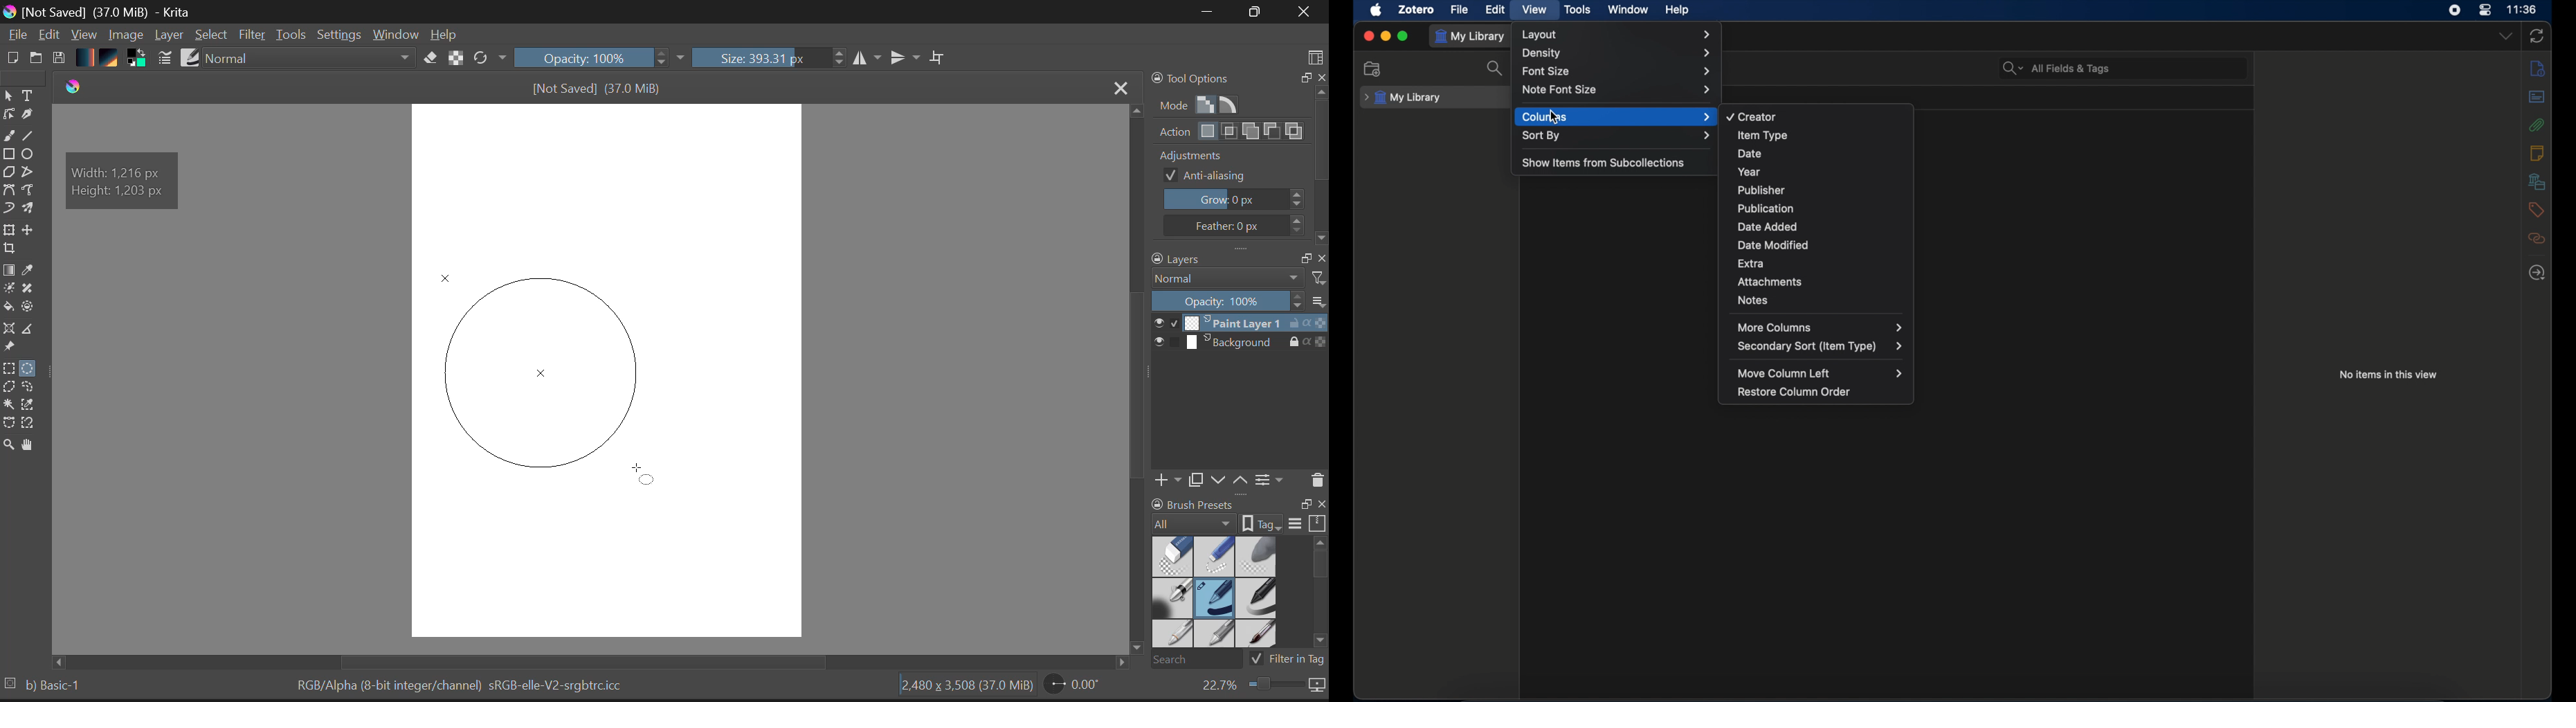 This screenshot has width=2576, height=728. I want to click on Polygon Selection, so click(11, 389).